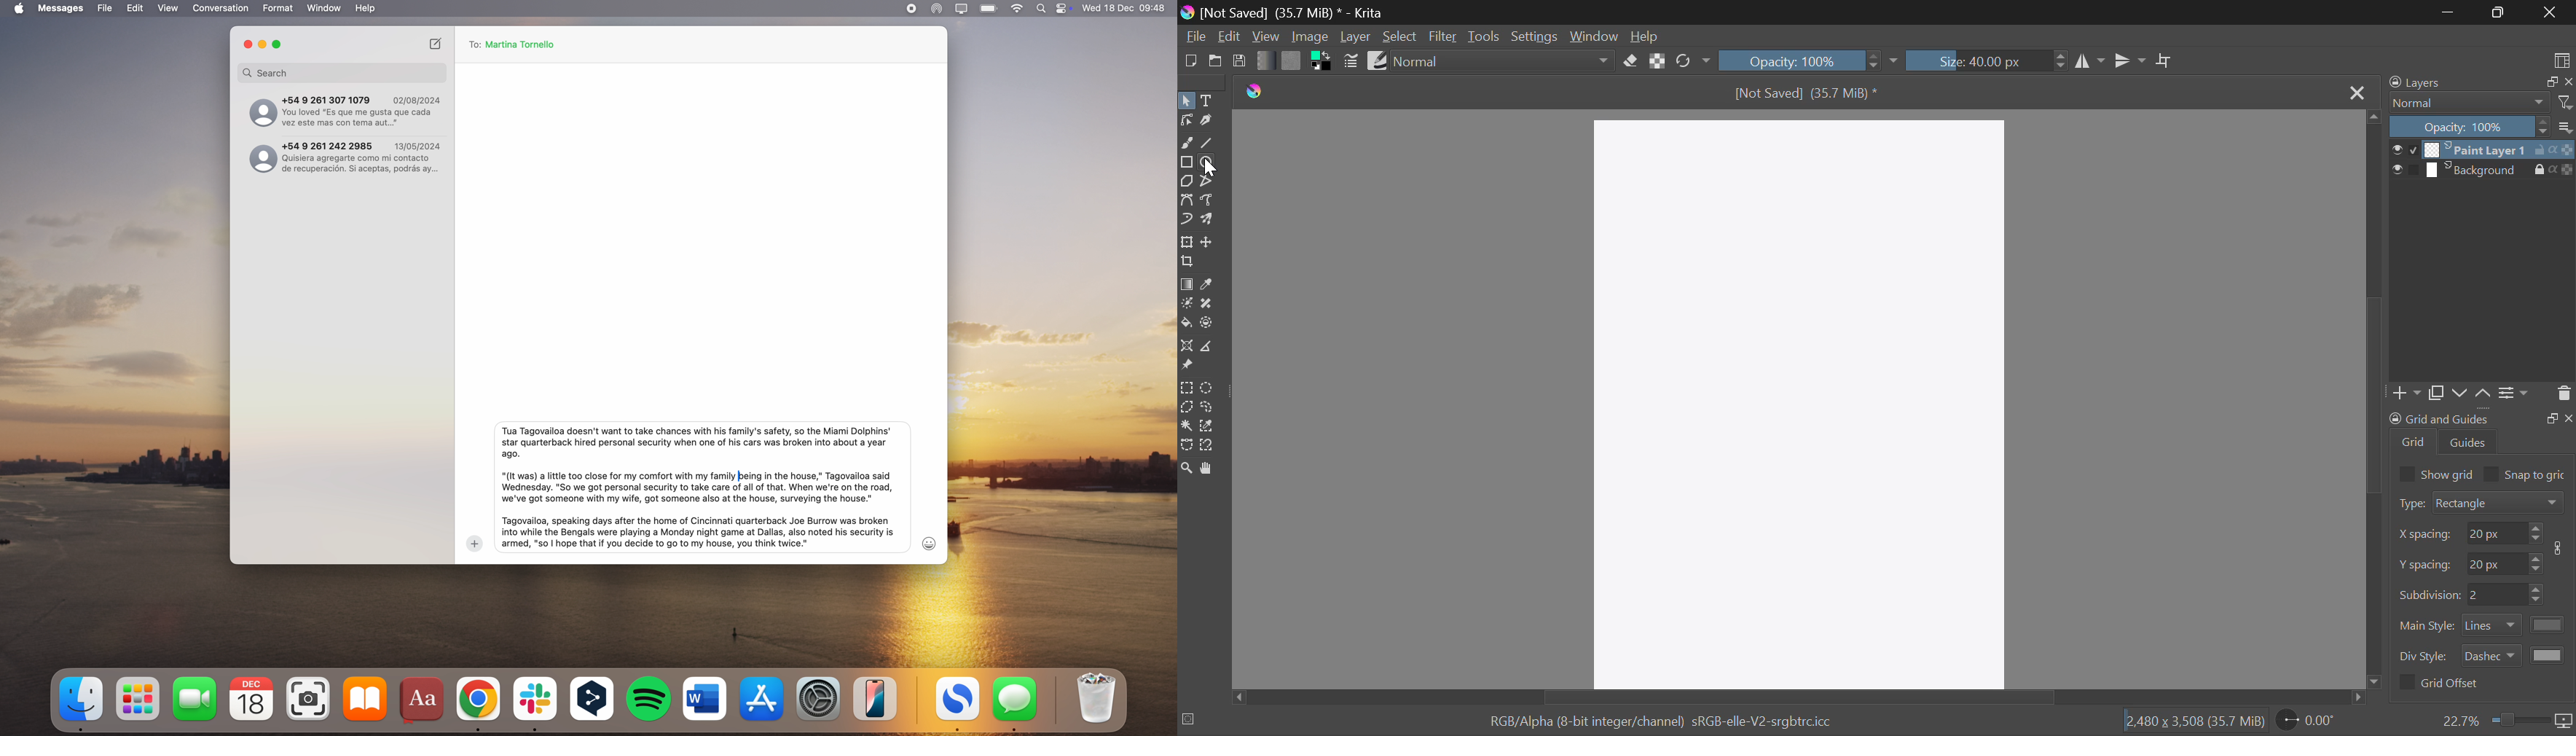  What do you see at coordinates (346, 159) in the screenshot?
I see `+54 9261242985` at bounding box center [346, 159].